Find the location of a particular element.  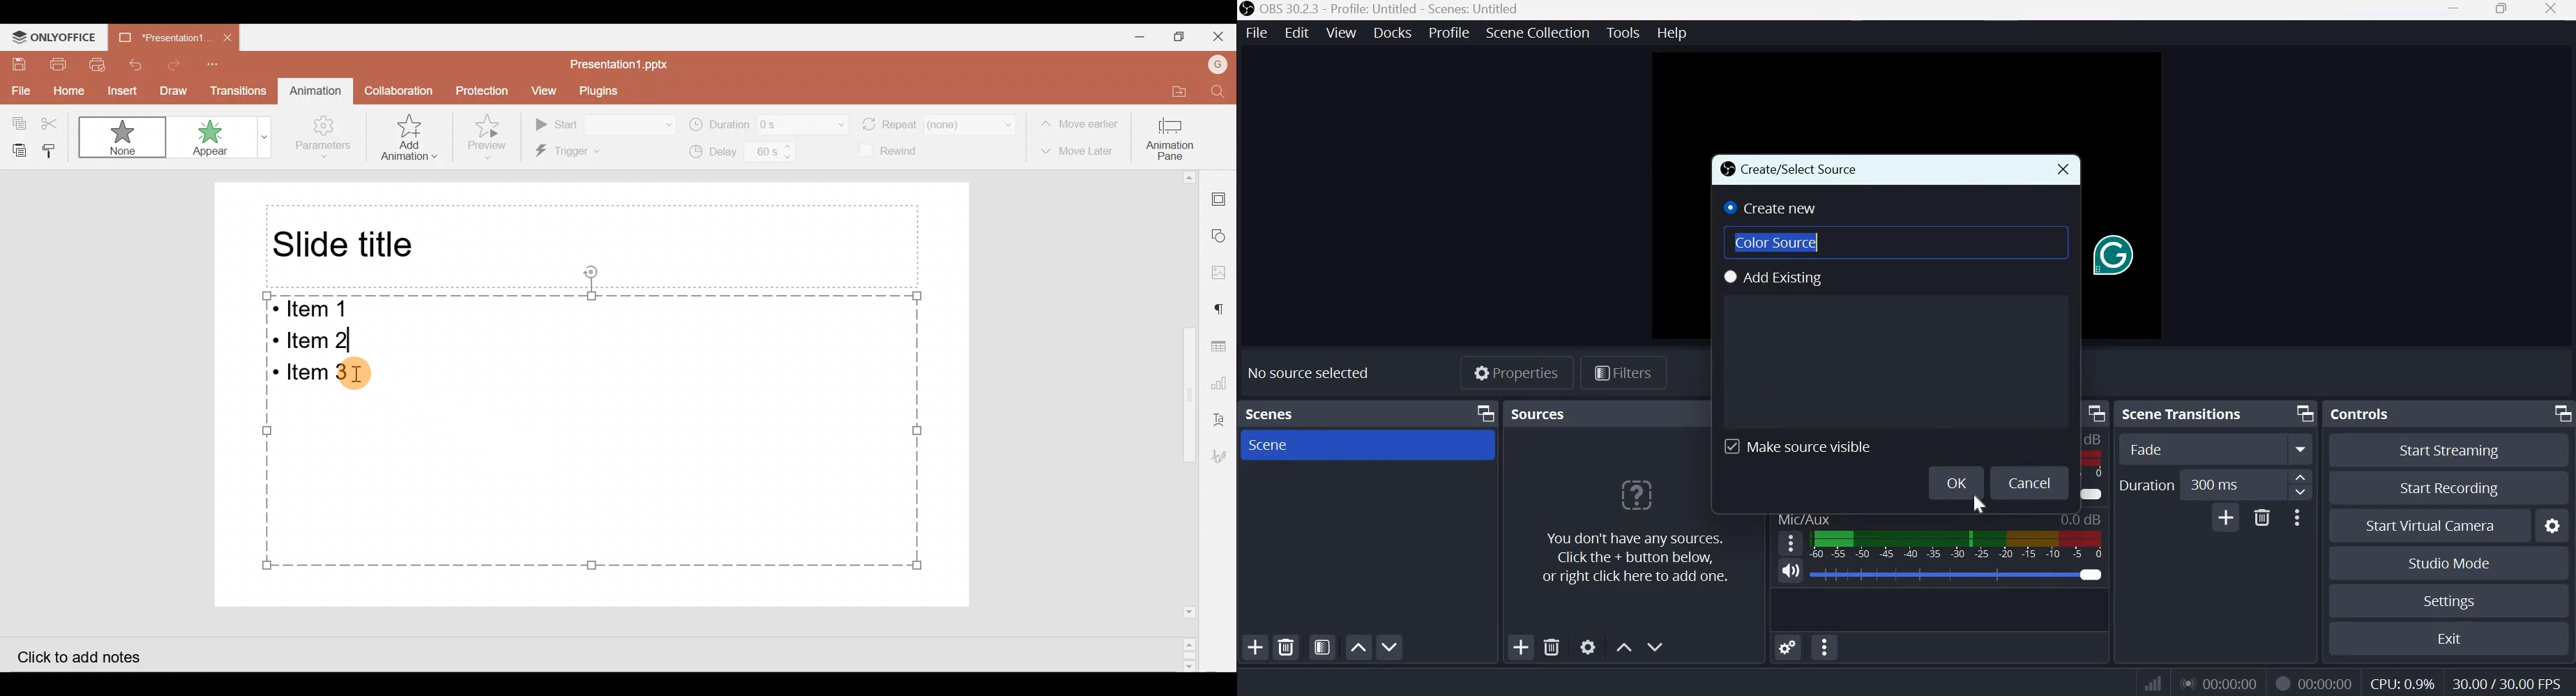

Redo is located at coordinates (173, 64).